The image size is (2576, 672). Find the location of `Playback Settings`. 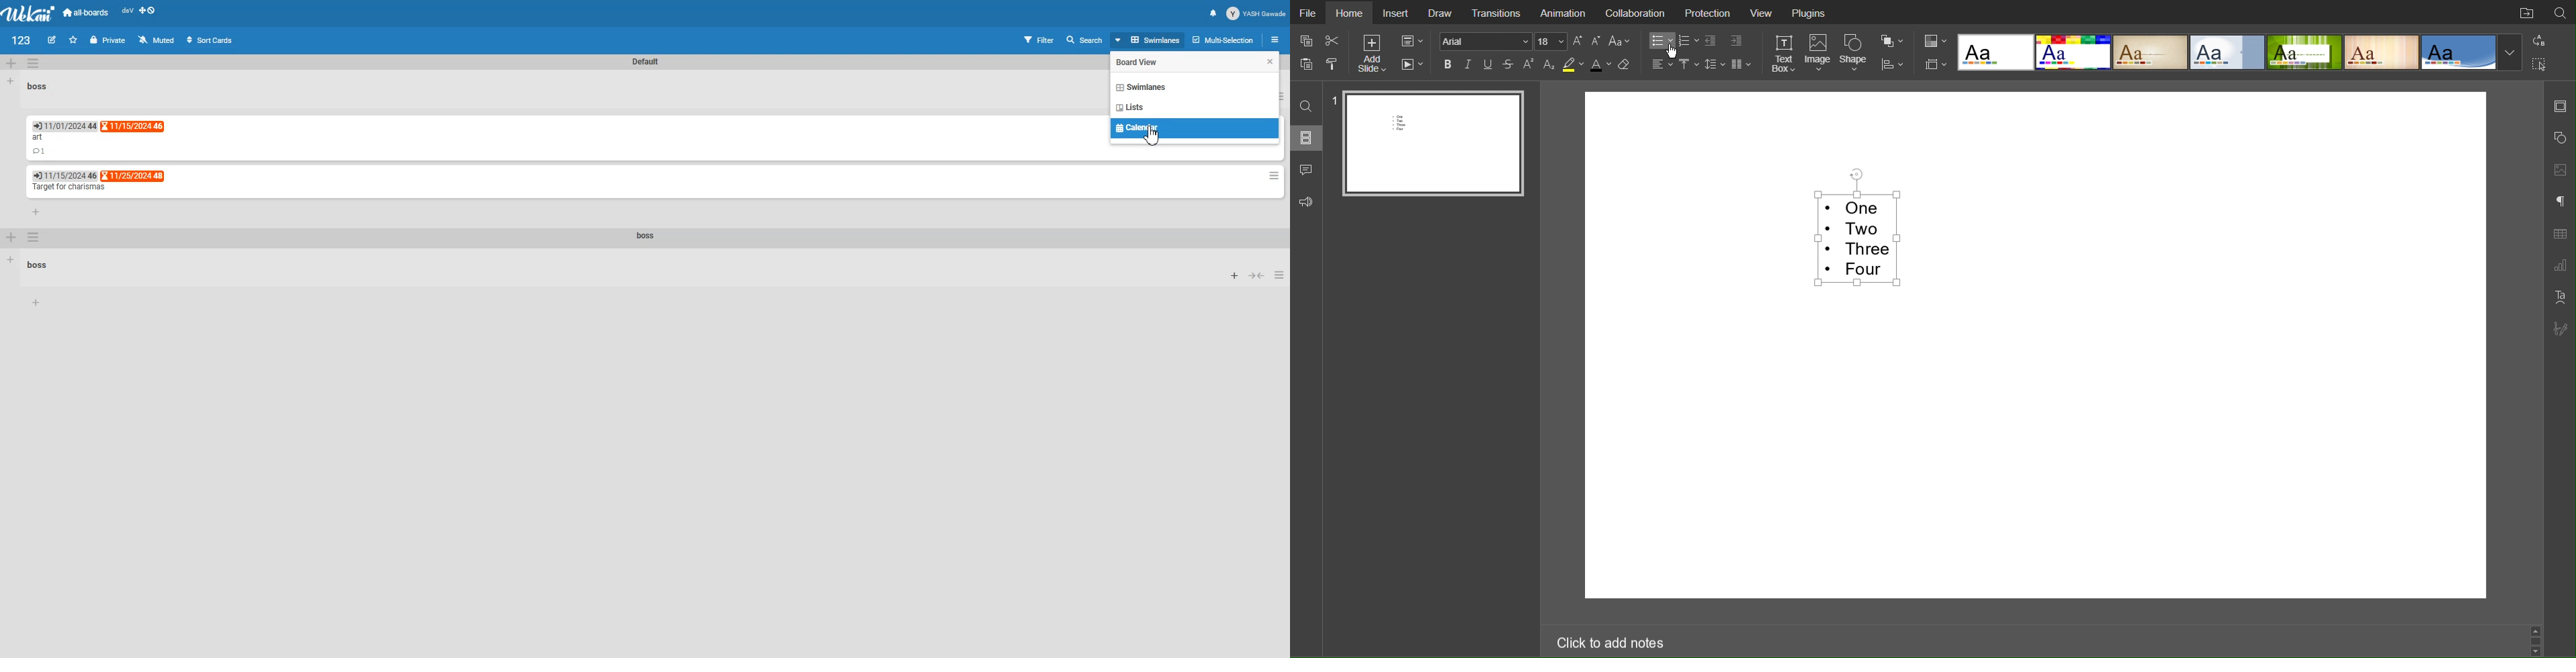

Playback Settings is located at coordinates (1411, 66).